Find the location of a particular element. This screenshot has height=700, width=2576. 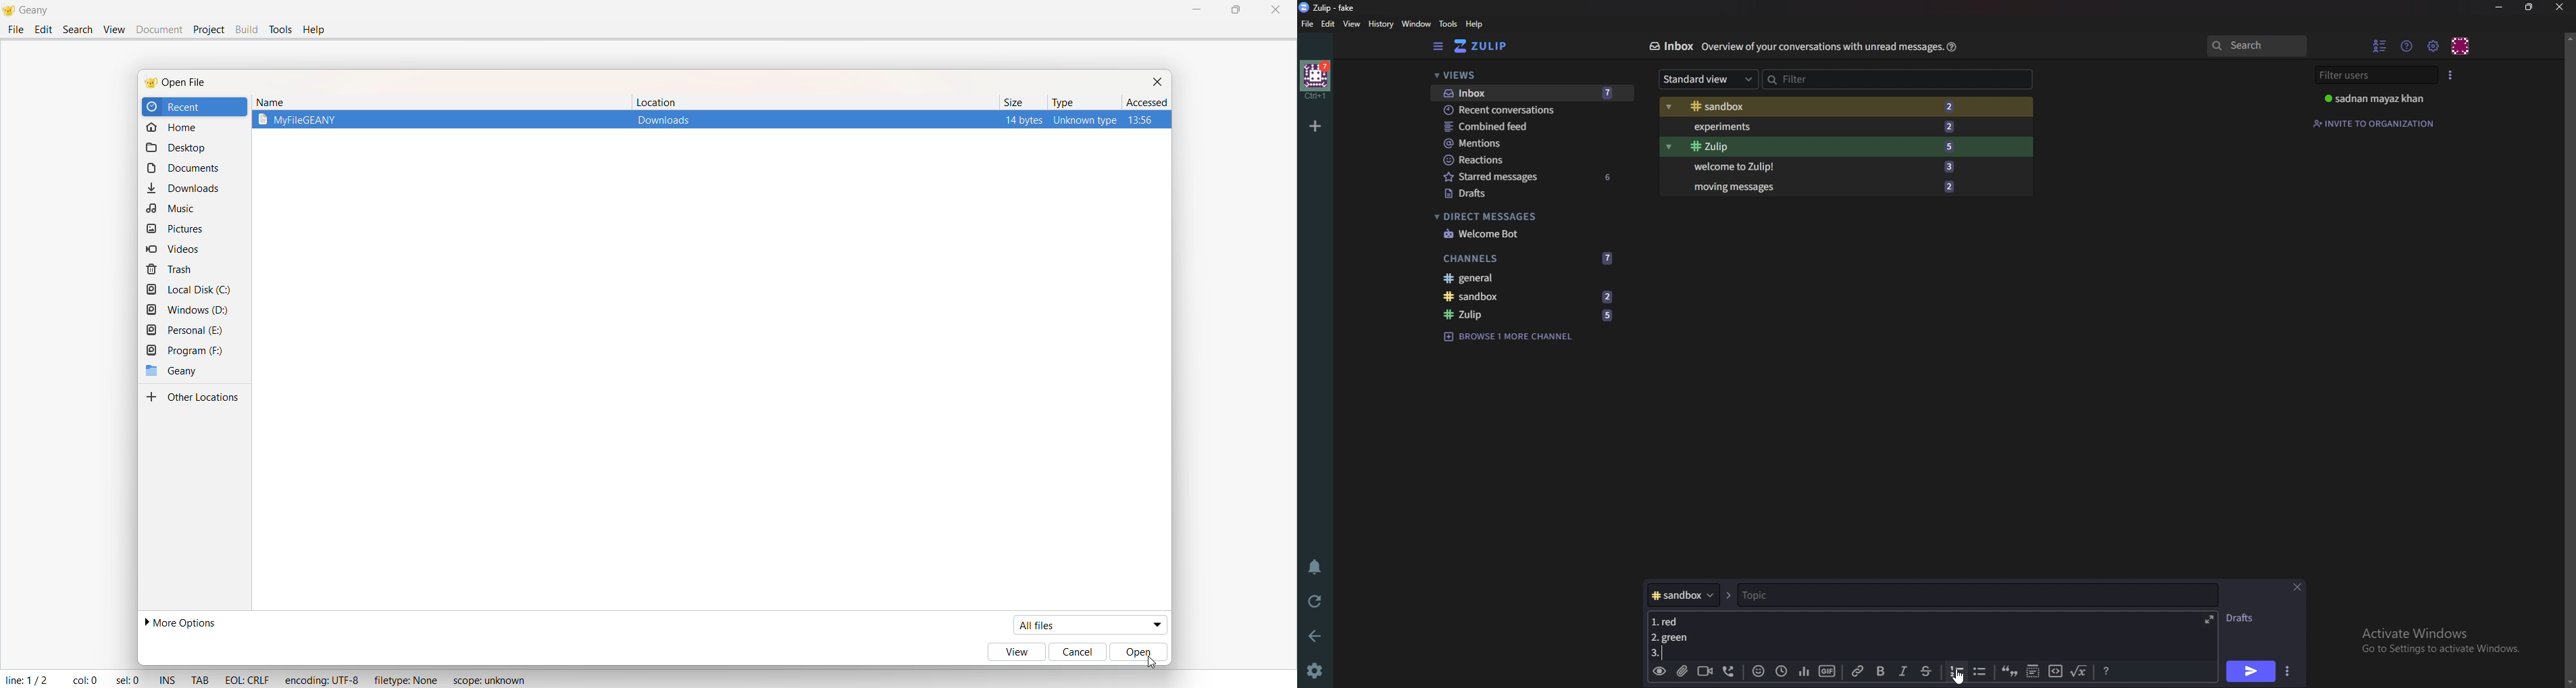

Invite to organization is located at coordinates (2377, 122).